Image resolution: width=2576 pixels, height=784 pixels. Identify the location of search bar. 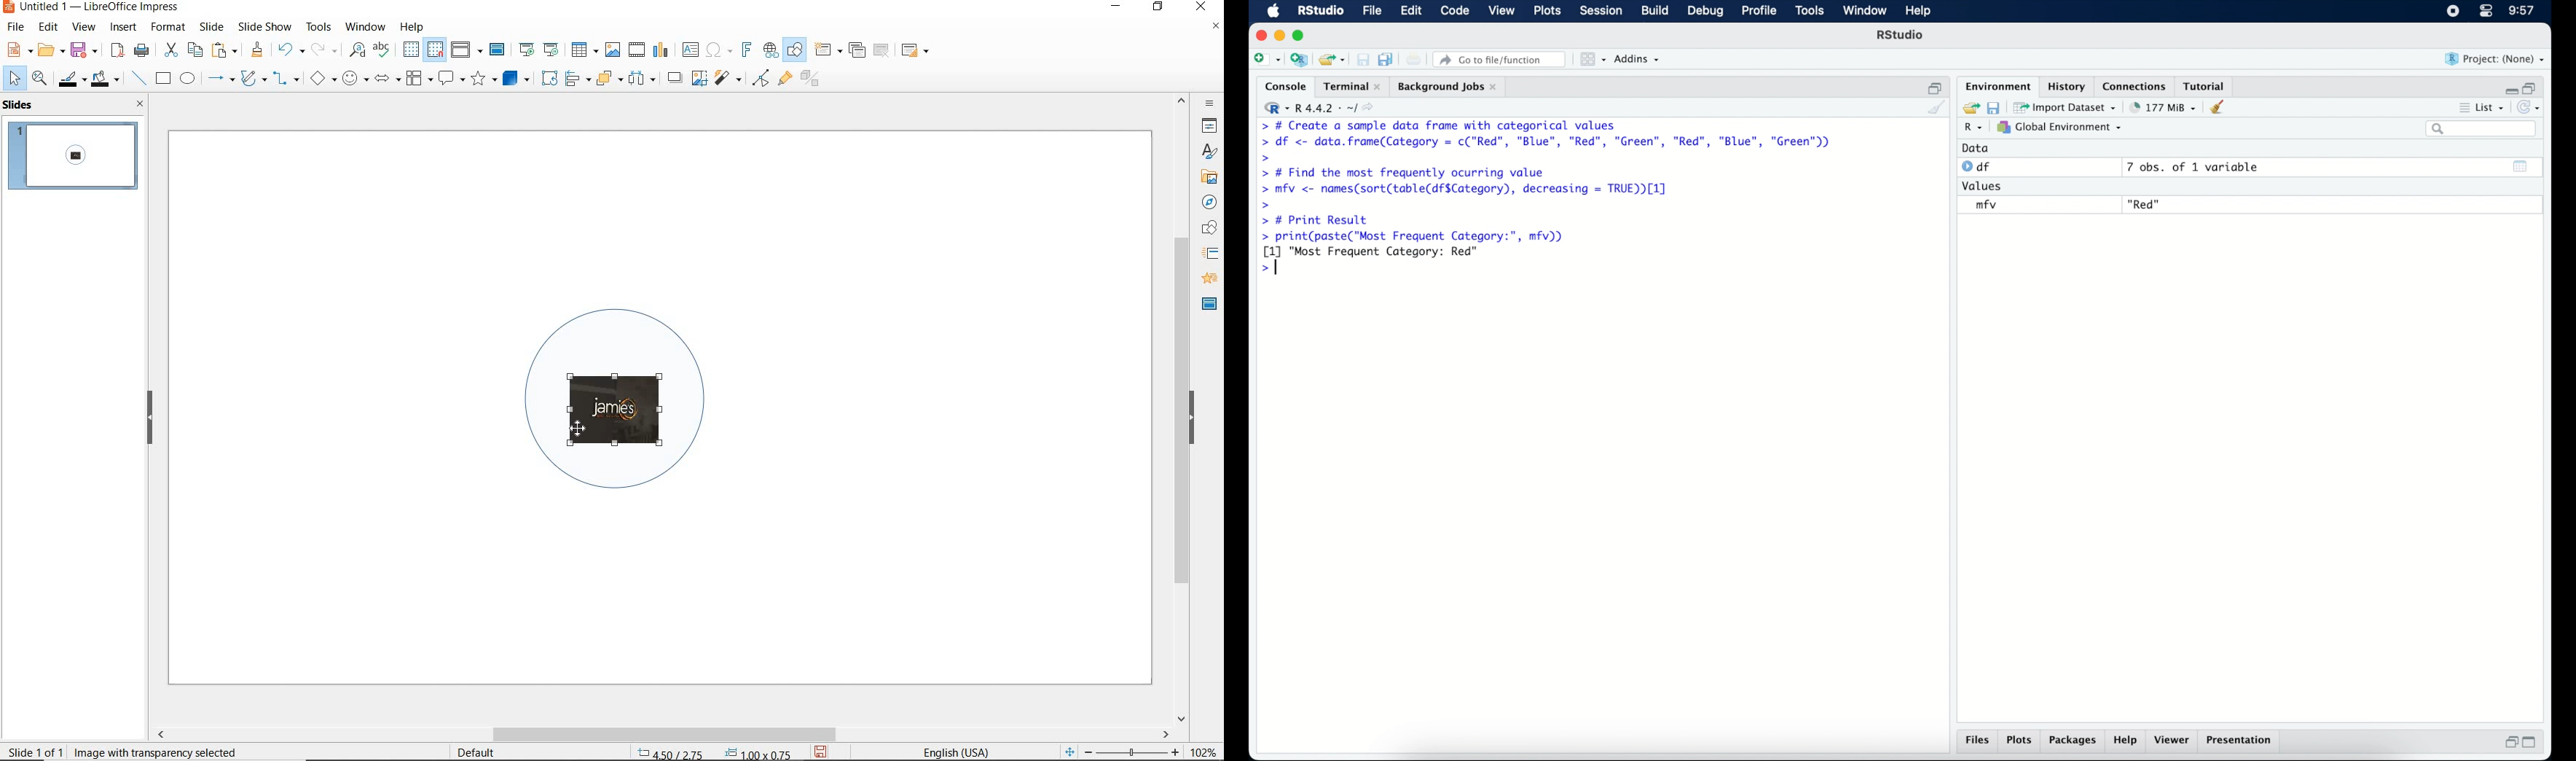
(2482, 130).